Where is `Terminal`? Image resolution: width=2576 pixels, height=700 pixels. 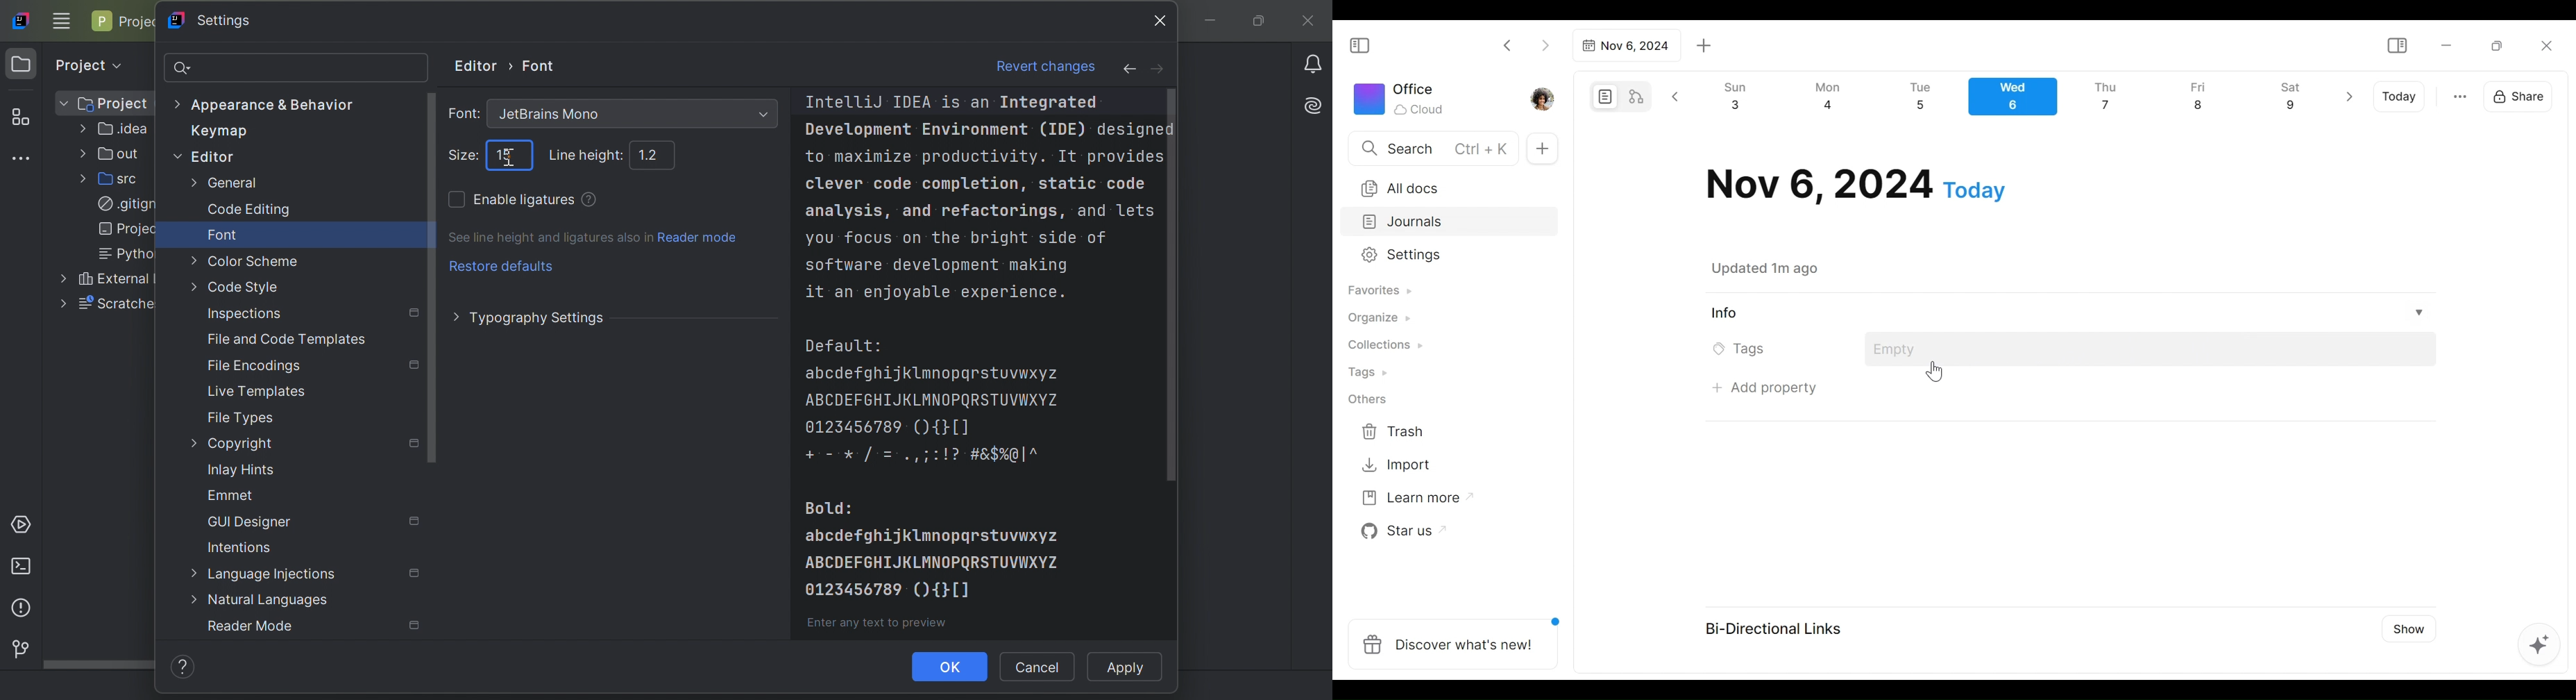
Terminal is located at coordinates (24, 566).